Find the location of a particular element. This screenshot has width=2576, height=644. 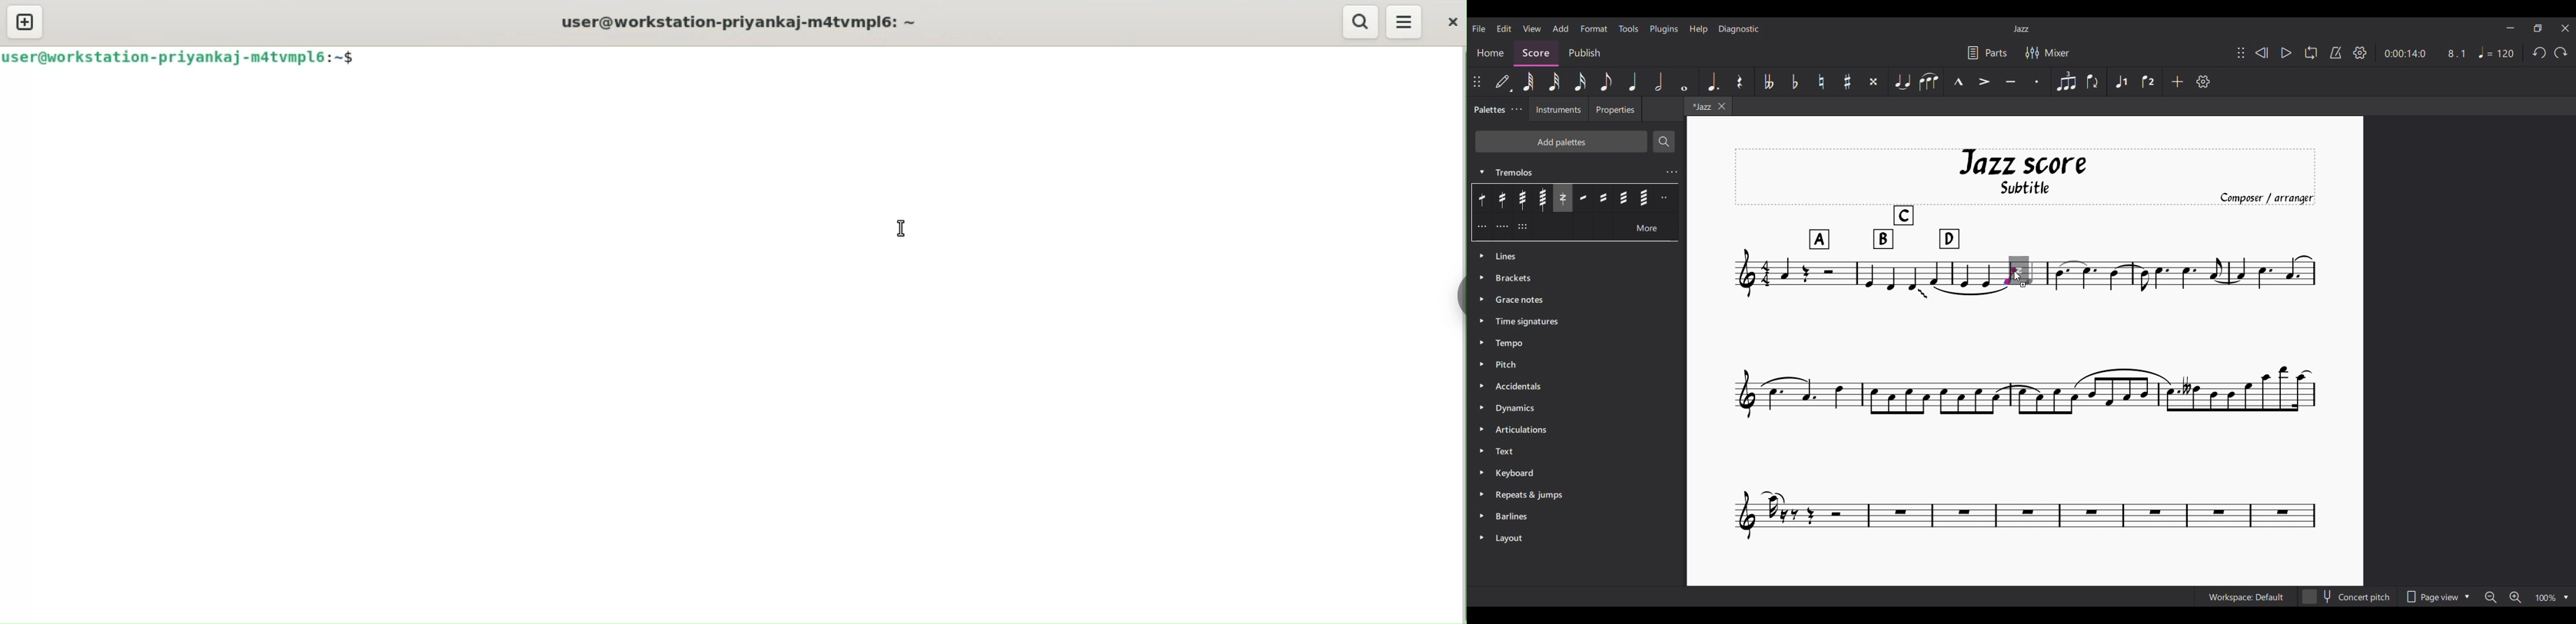

Current score is located at coordinates (1867, 272).